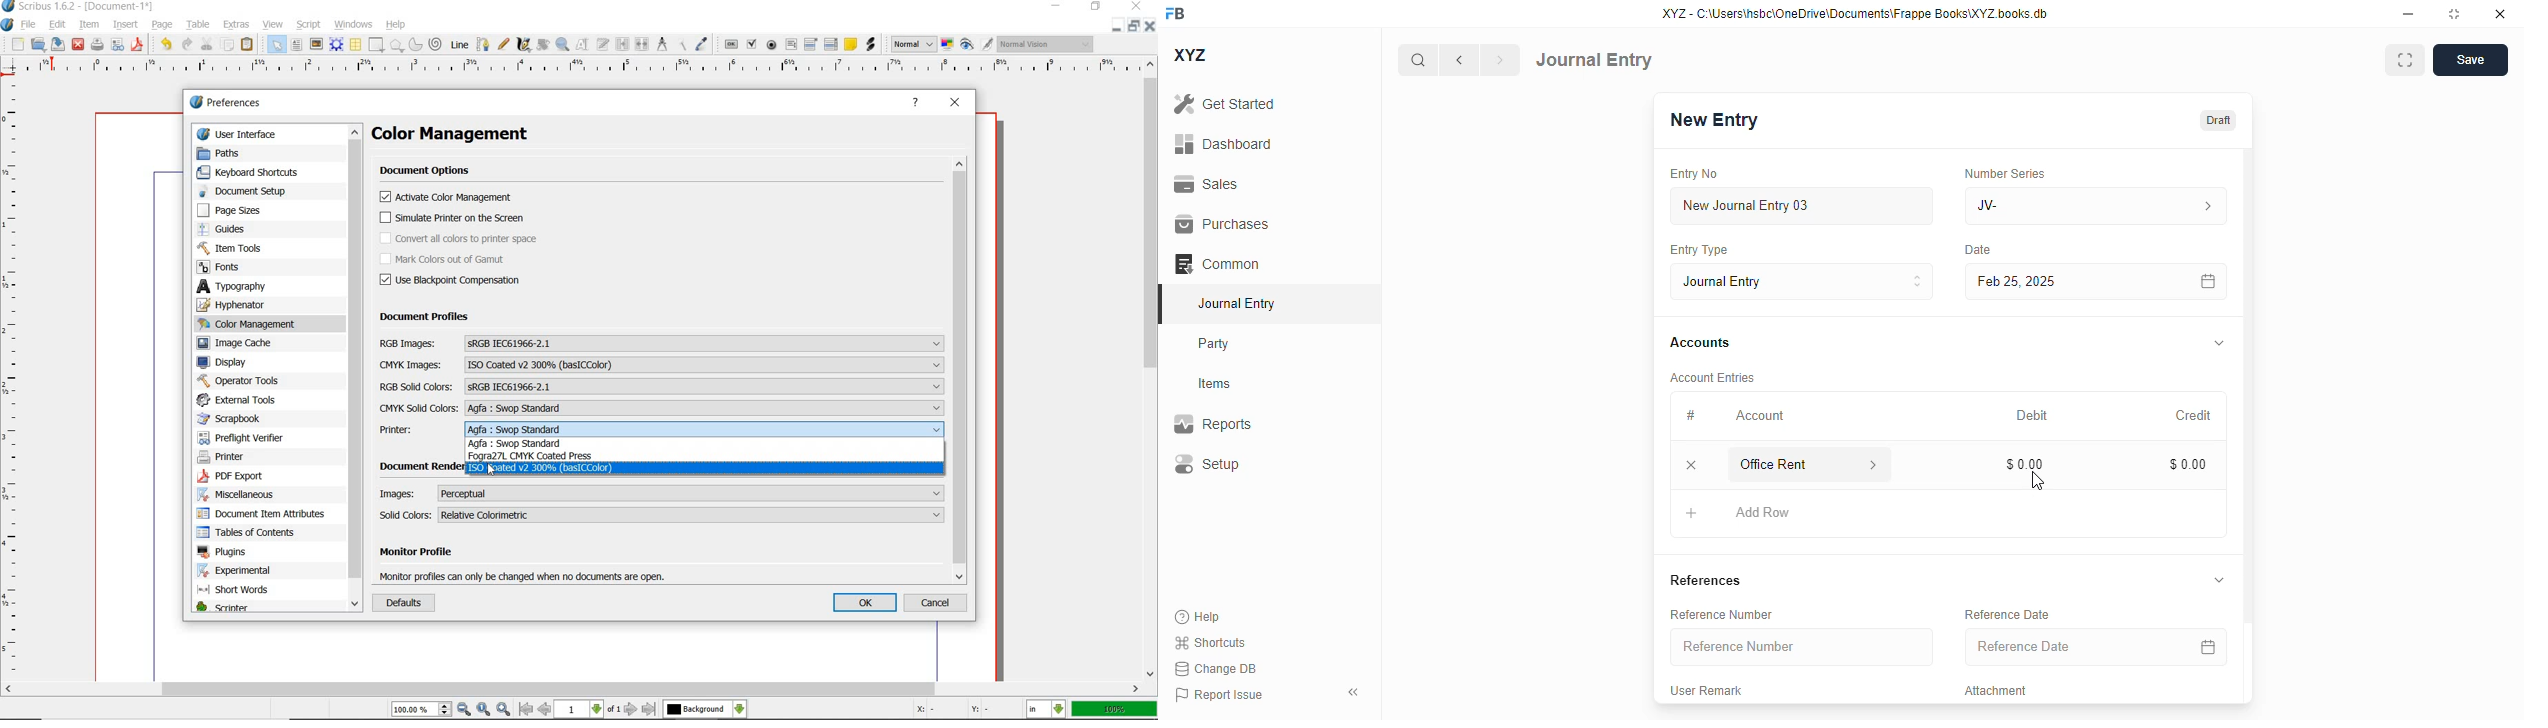  What do you see at coordinates (641, 46) in the screenshot?
I see `unlink text frames` at bounding box center [641, 46].